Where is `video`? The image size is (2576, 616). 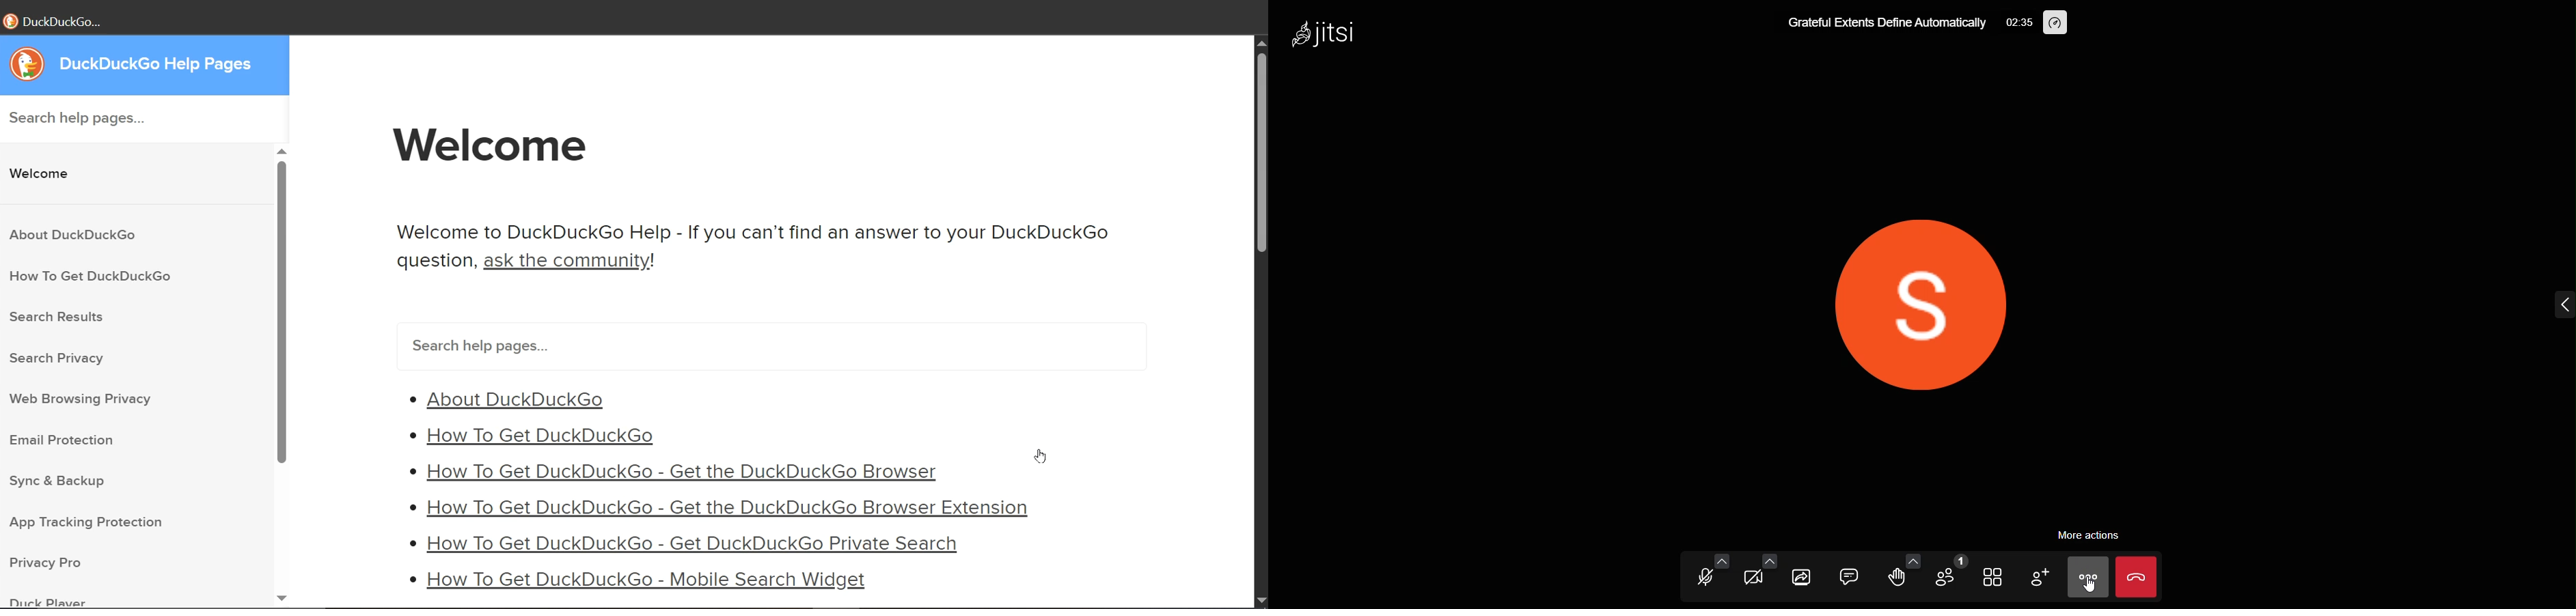 video is located at coordinates (1753, 580).